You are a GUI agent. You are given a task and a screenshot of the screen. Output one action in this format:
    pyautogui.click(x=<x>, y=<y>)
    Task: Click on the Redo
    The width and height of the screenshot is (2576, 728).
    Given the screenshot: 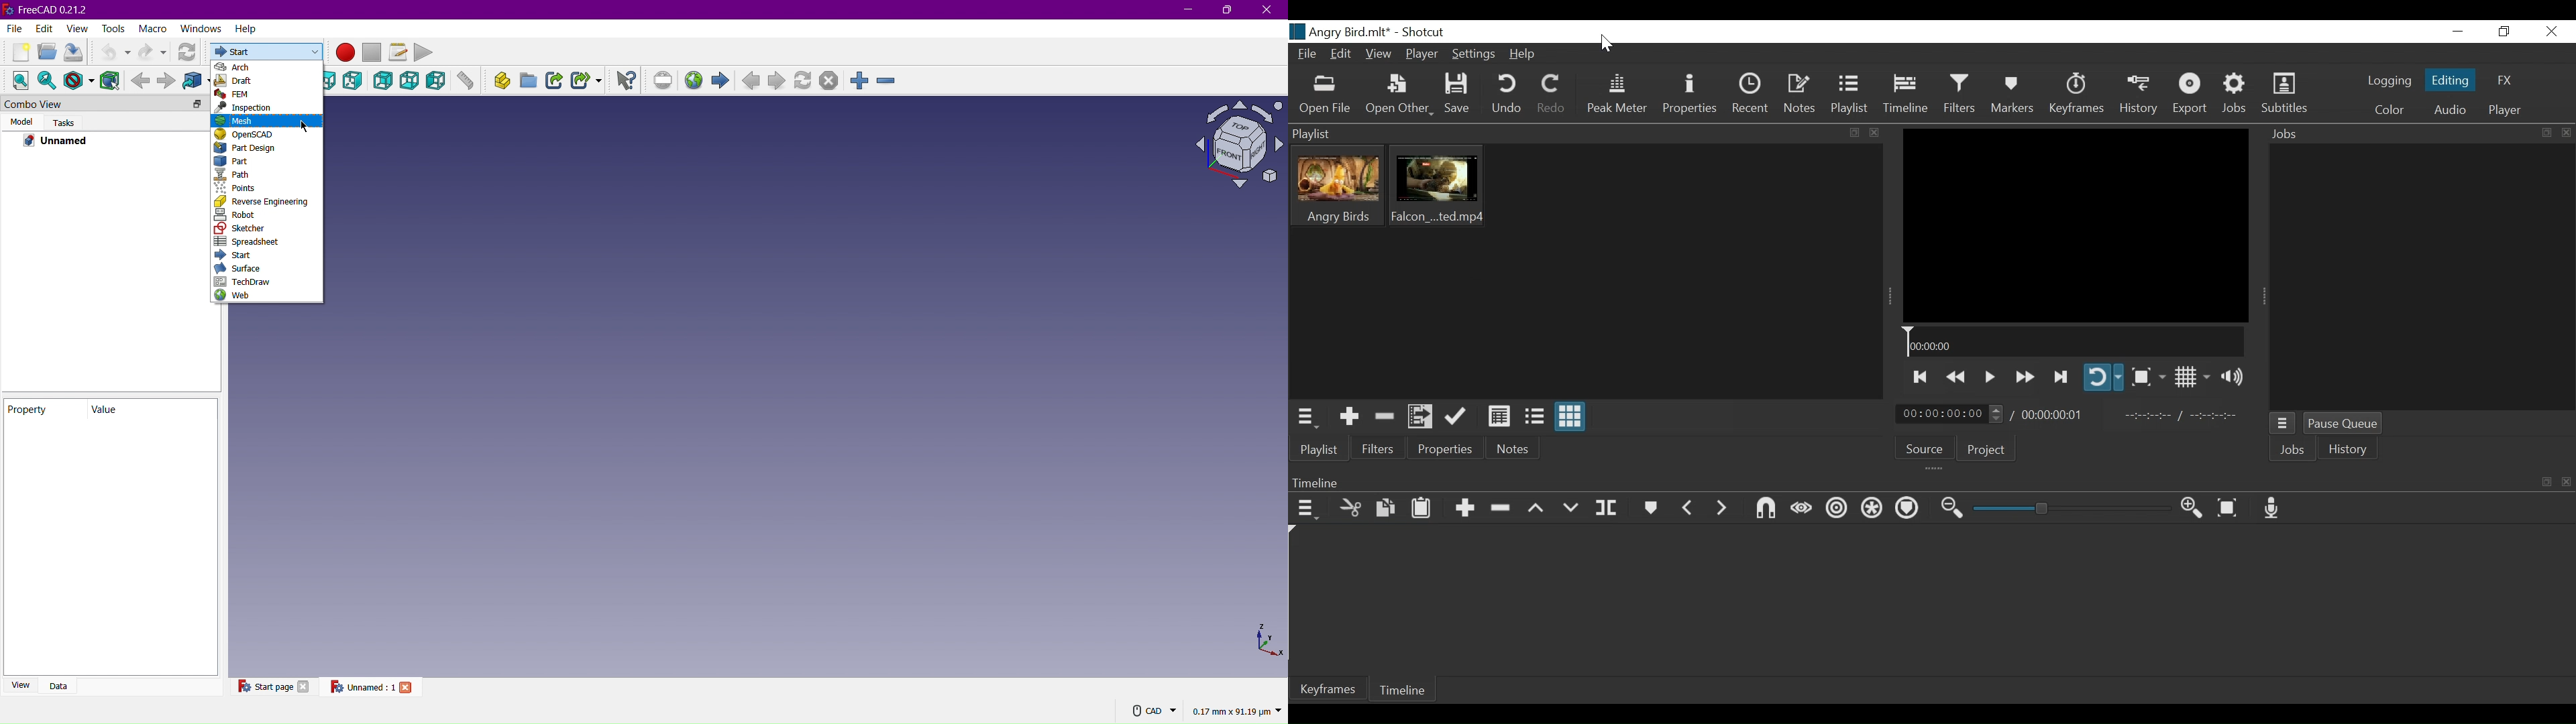 What is the action you would take?
    pyautogui.click(x=154, y=51)
    